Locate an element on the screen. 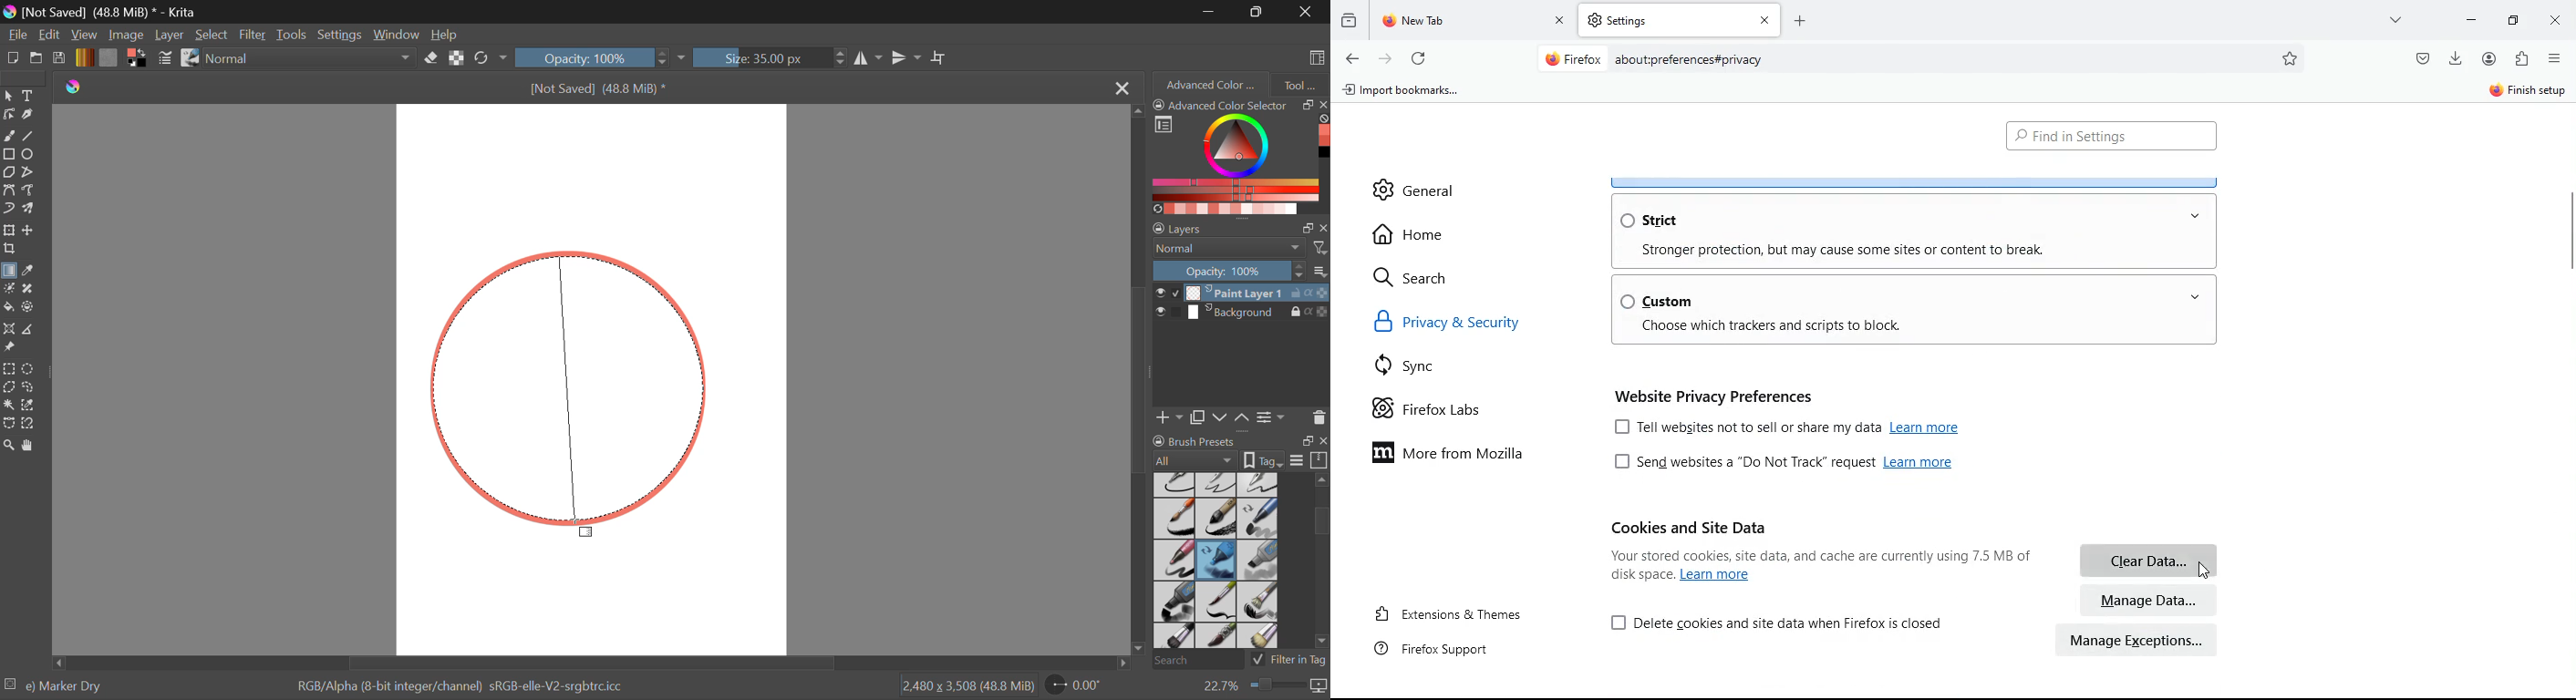  Colors in Use is located at coordinates (136, 58).